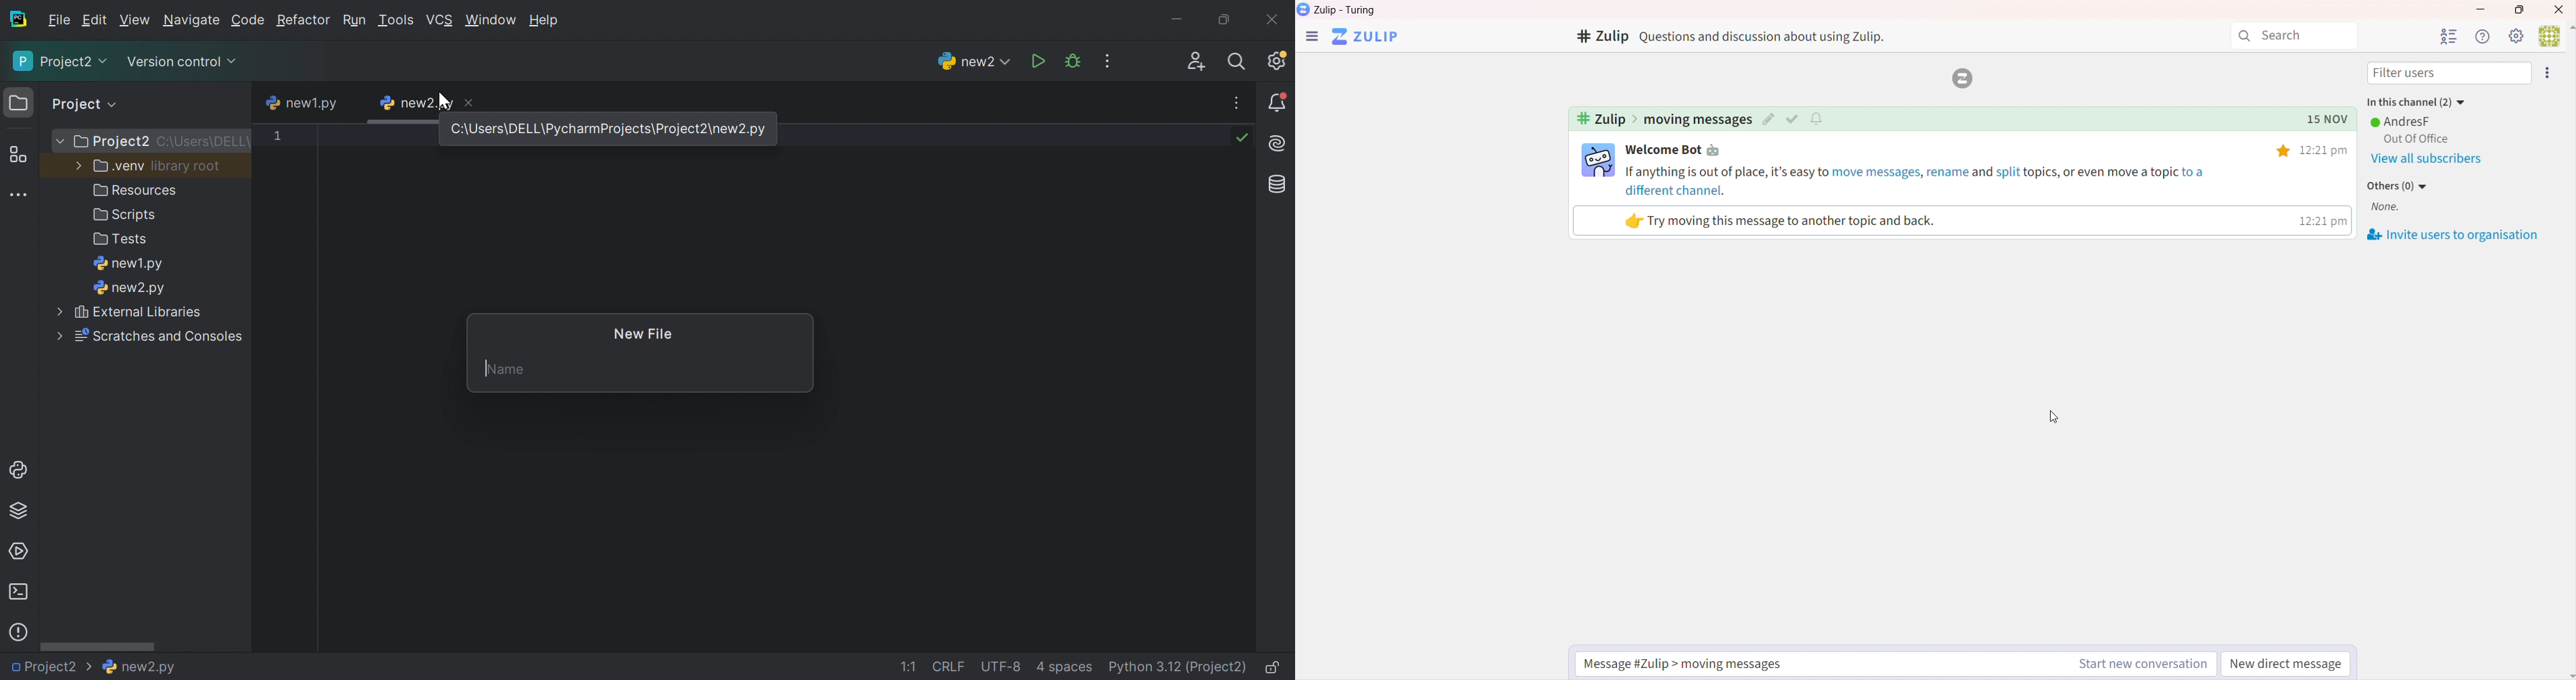 This screenshot has height=700, width=2576. Describe the element at coordinates (2294, 36) in the screenshot. I see `Search` at that location.